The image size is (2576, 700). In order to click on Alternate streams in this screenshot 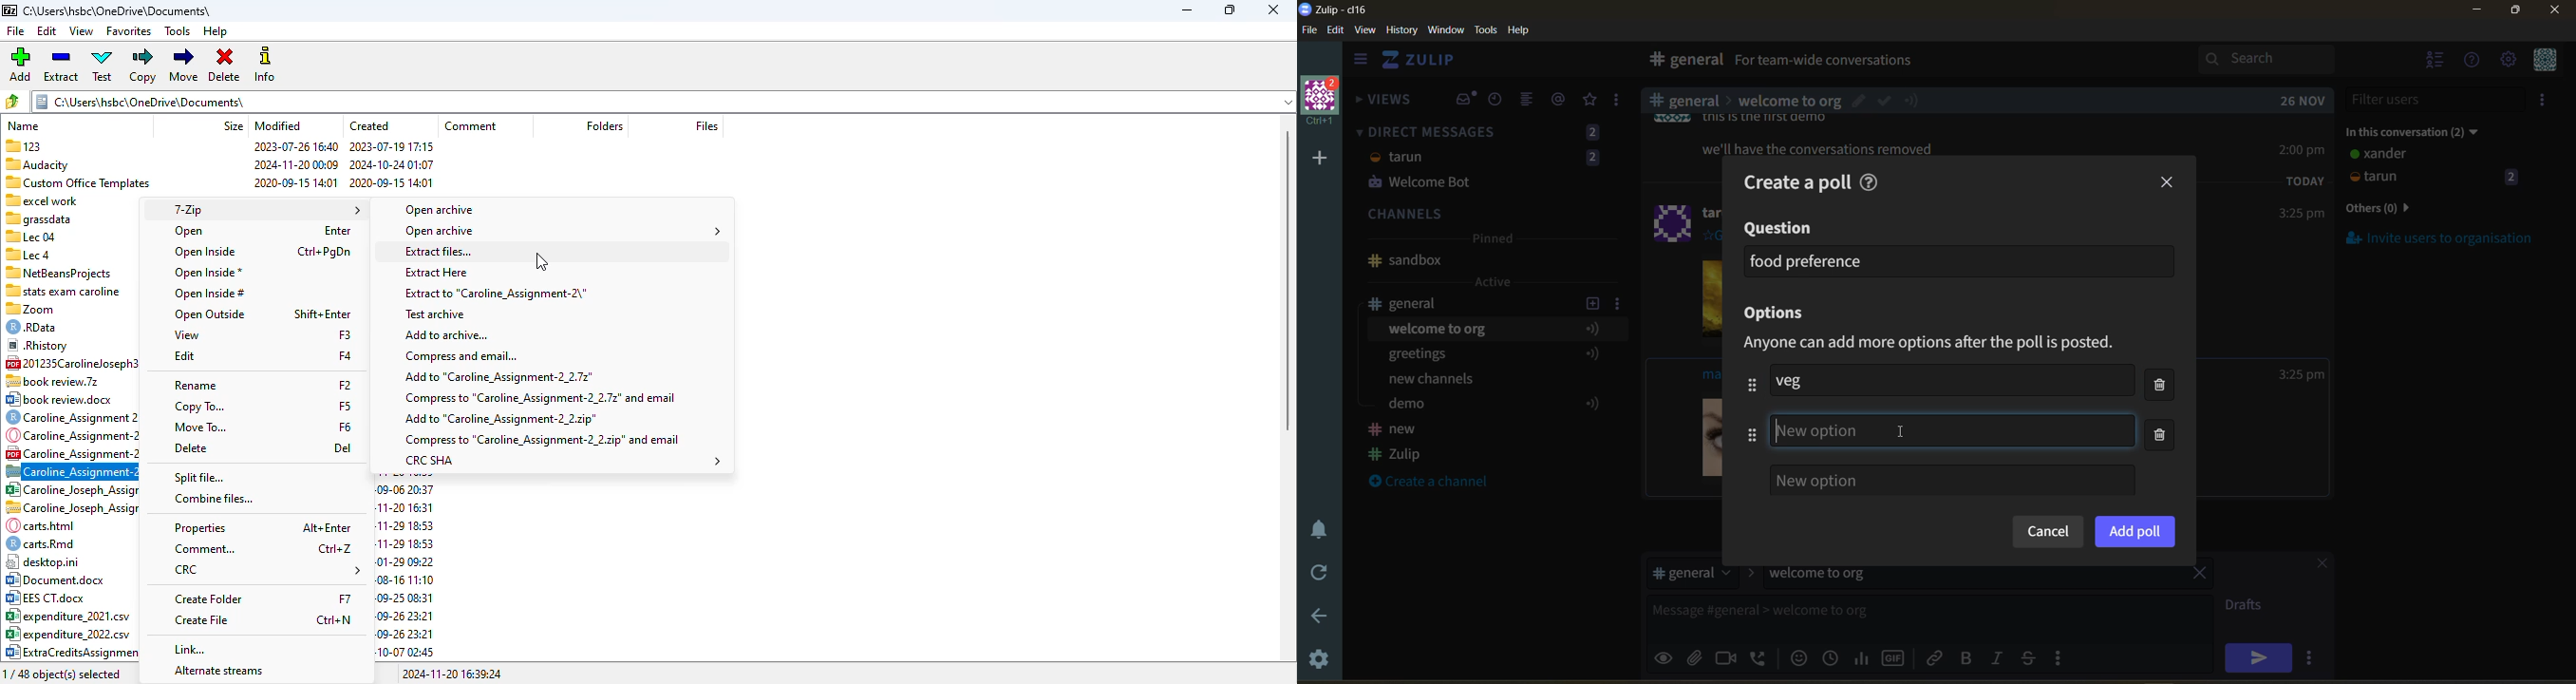, I will do `click(218, 673)`.